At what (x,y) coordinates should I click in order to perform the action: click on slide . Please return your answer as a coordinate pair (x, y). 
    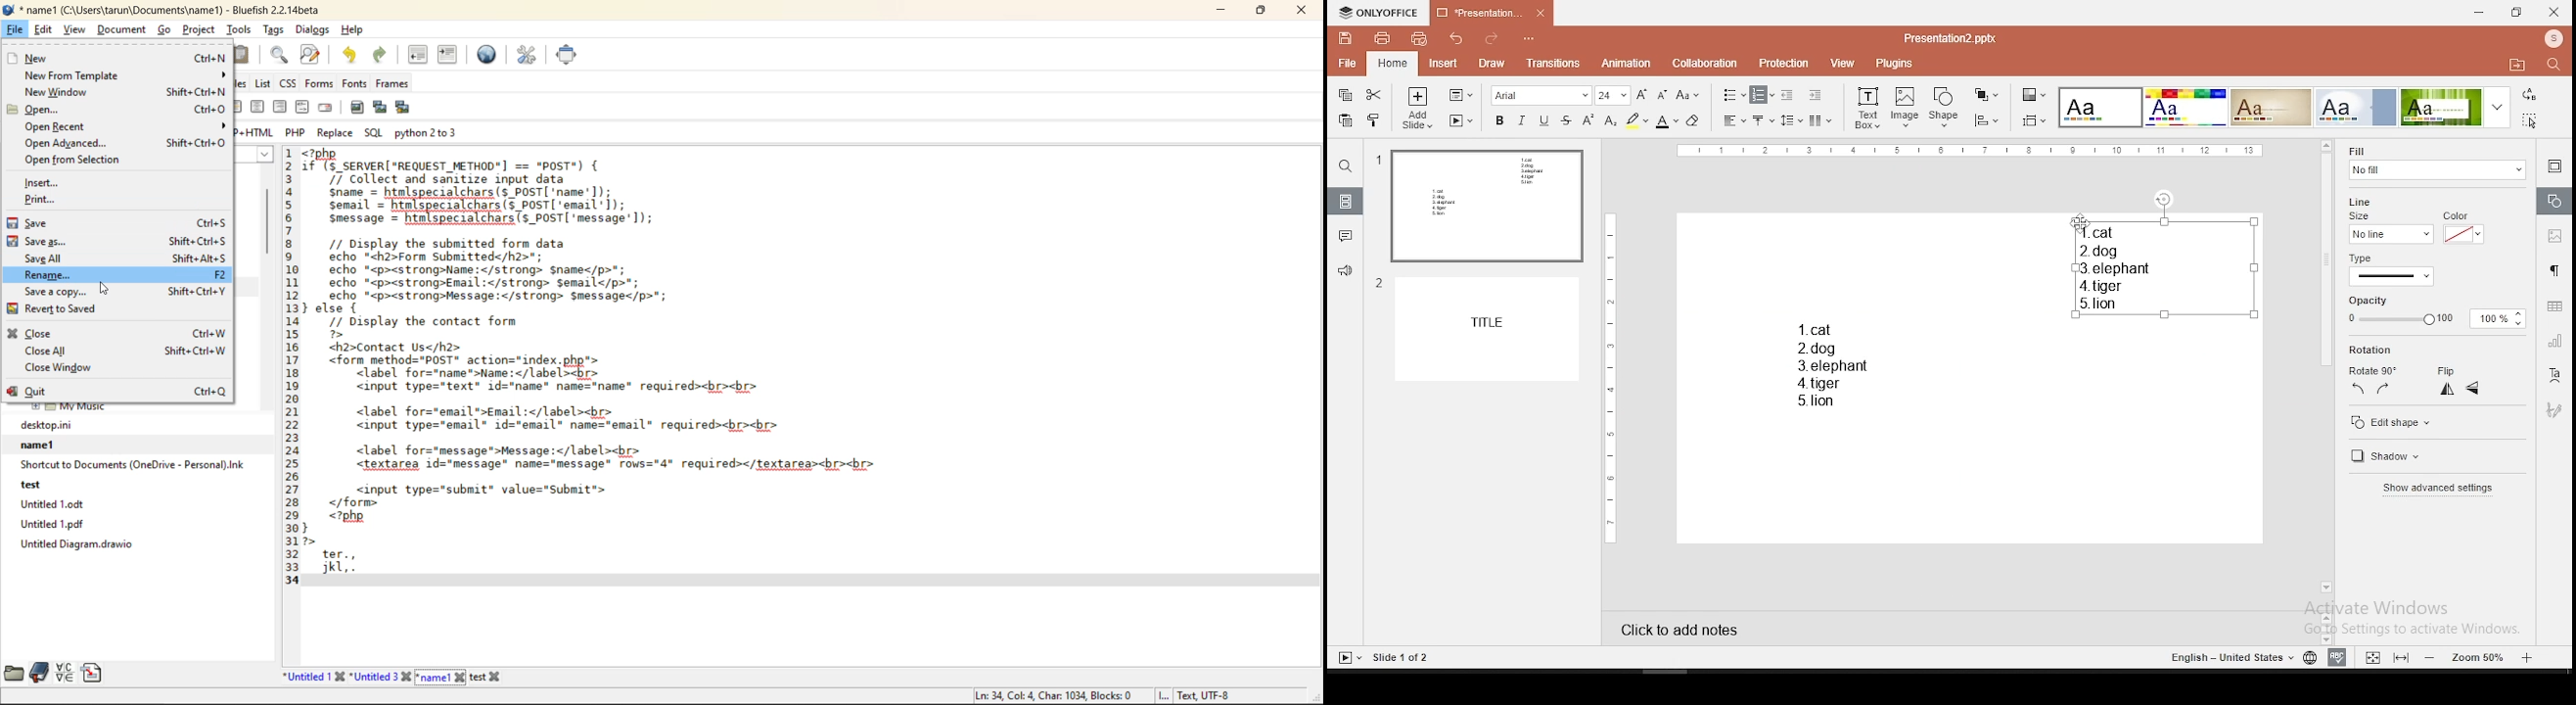
    Looking at the image, I should click on (1492, 330).